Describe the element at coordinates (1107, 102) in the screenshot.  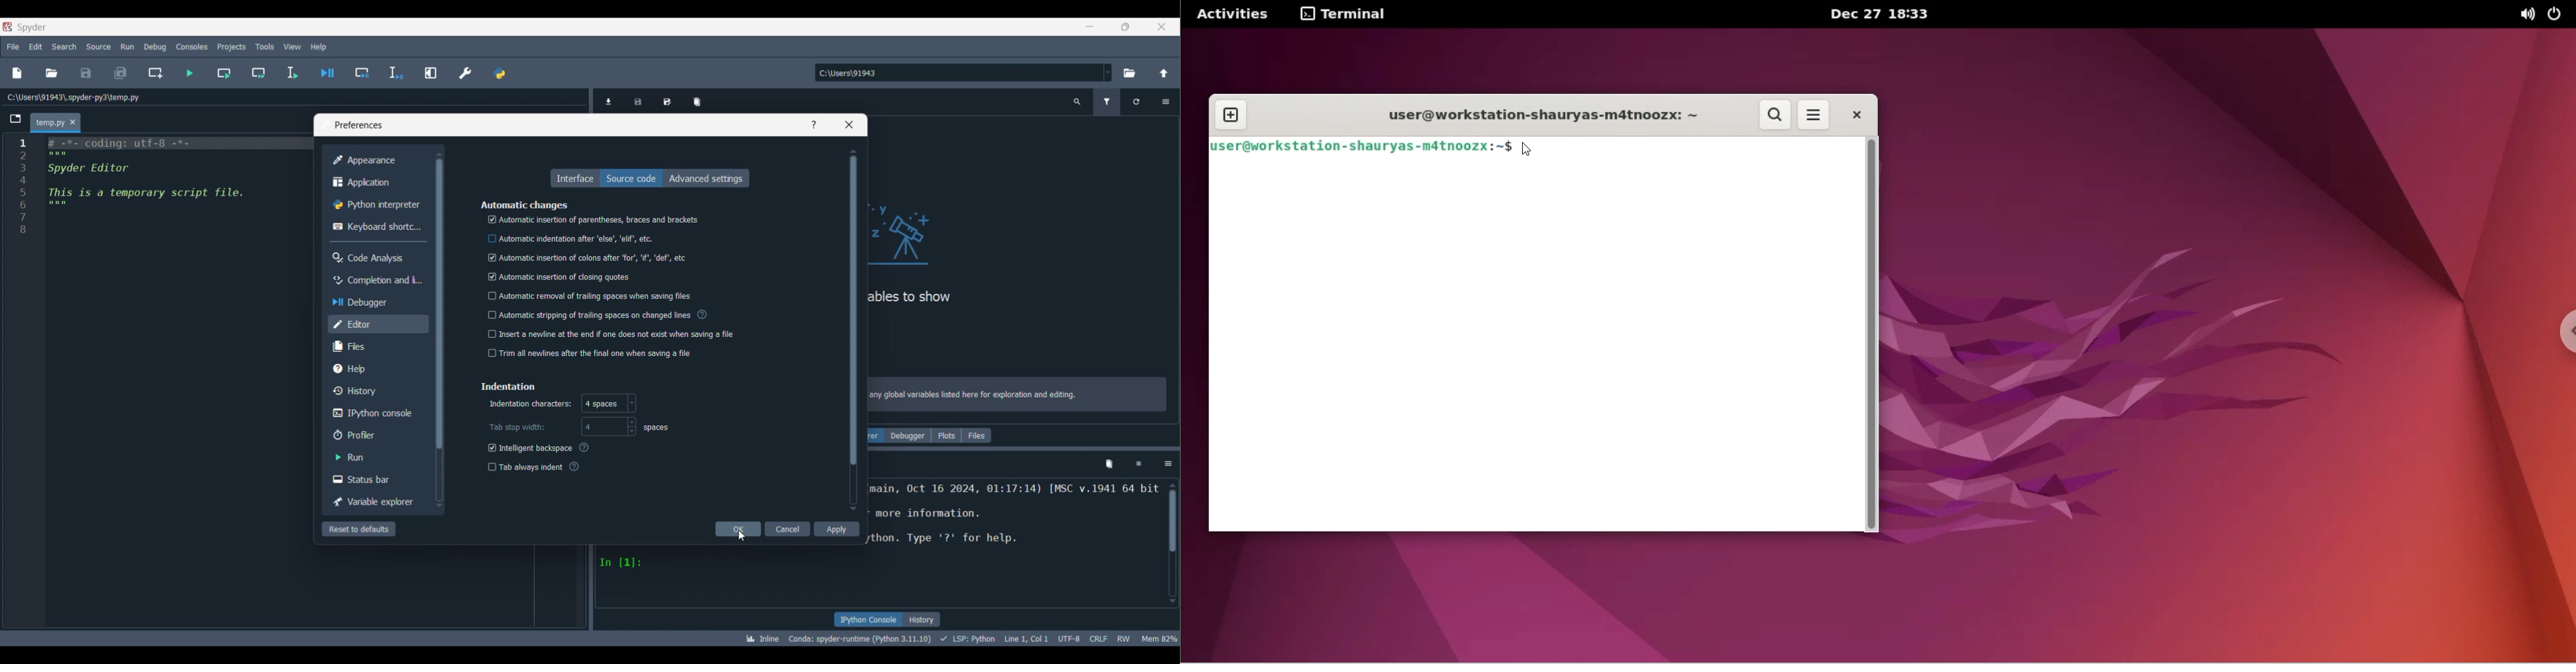
I see `Filter variables` at that location.